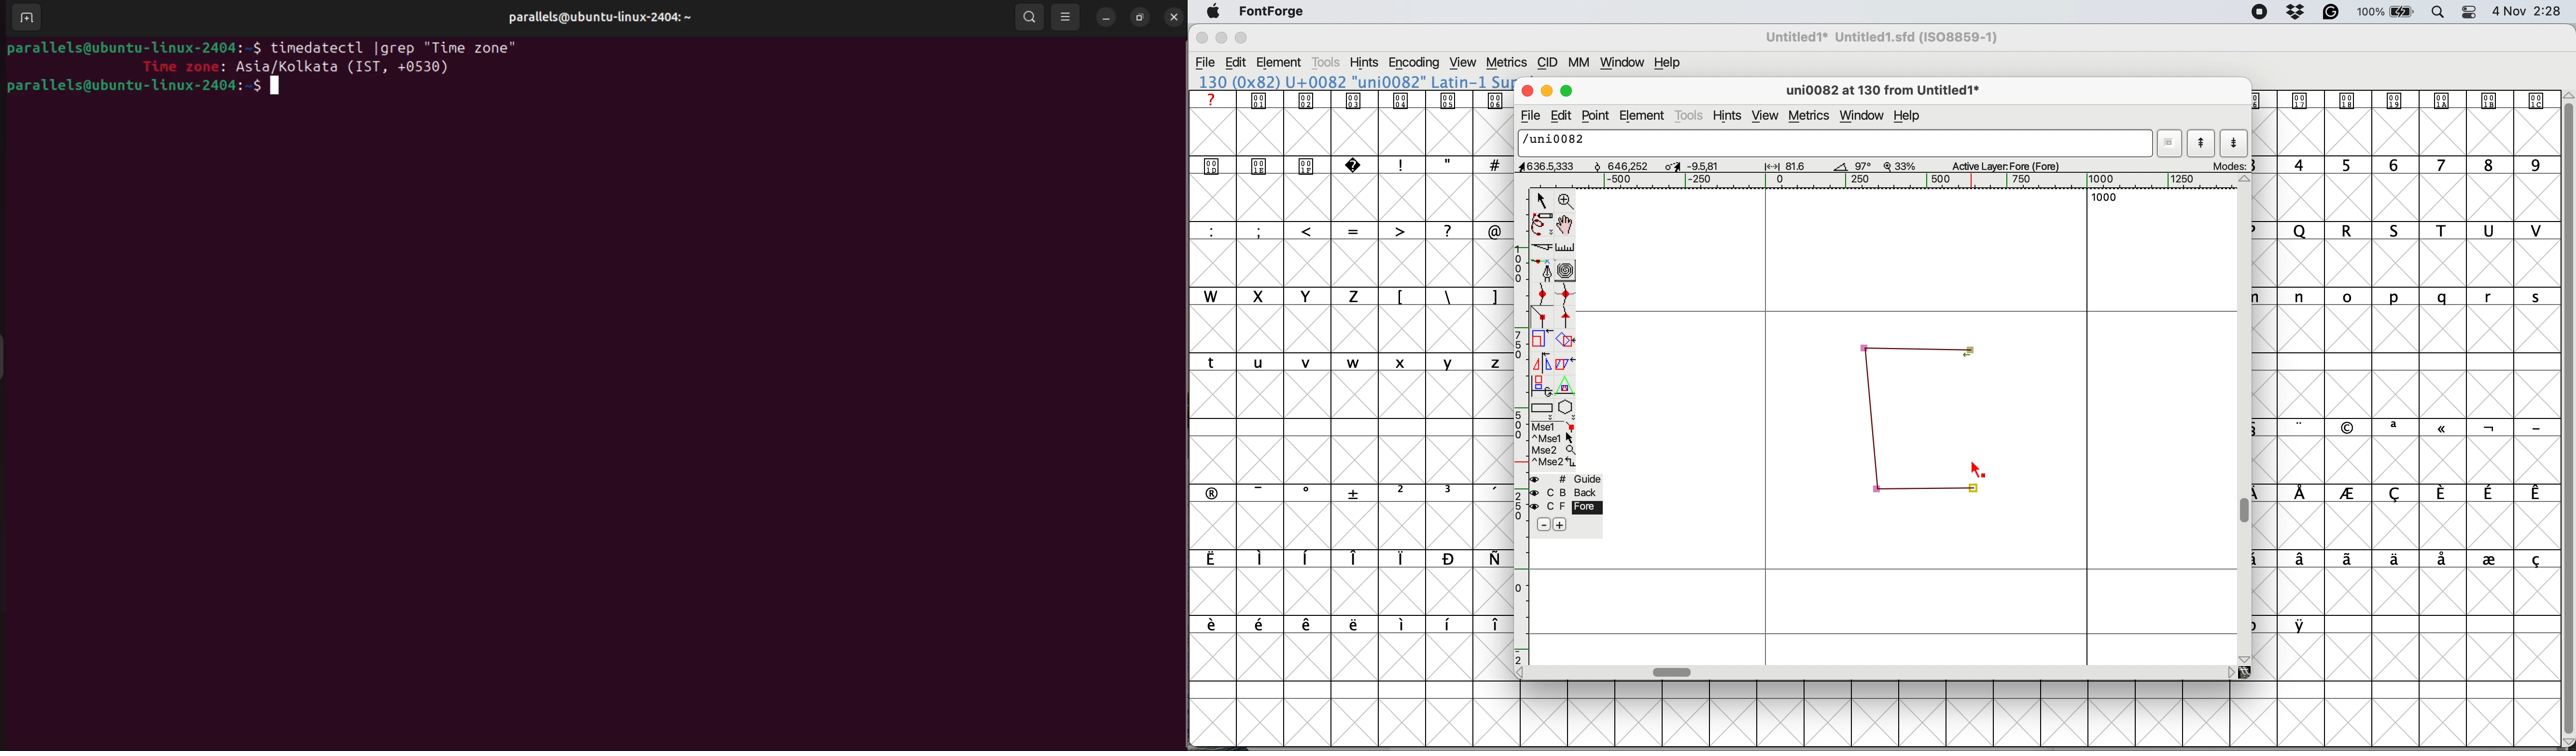 The height and width of the screenshot is (756, 2576). I want to click on symbols, so click(1358, 492).